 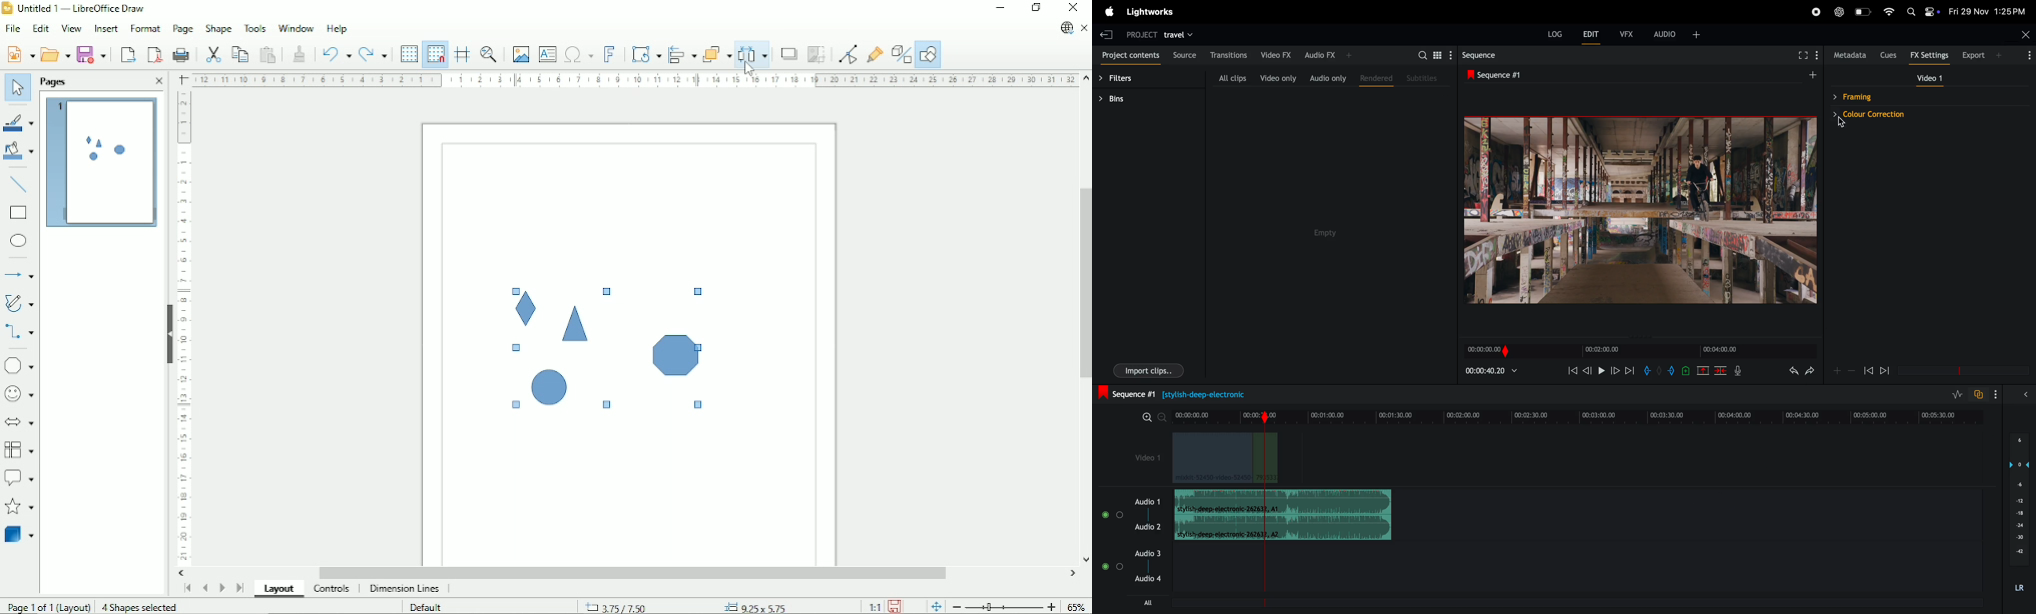 What do you see at coordinates (748, 68) in the screenshot?
I see `Cursor` at bounding box center [748, 68].